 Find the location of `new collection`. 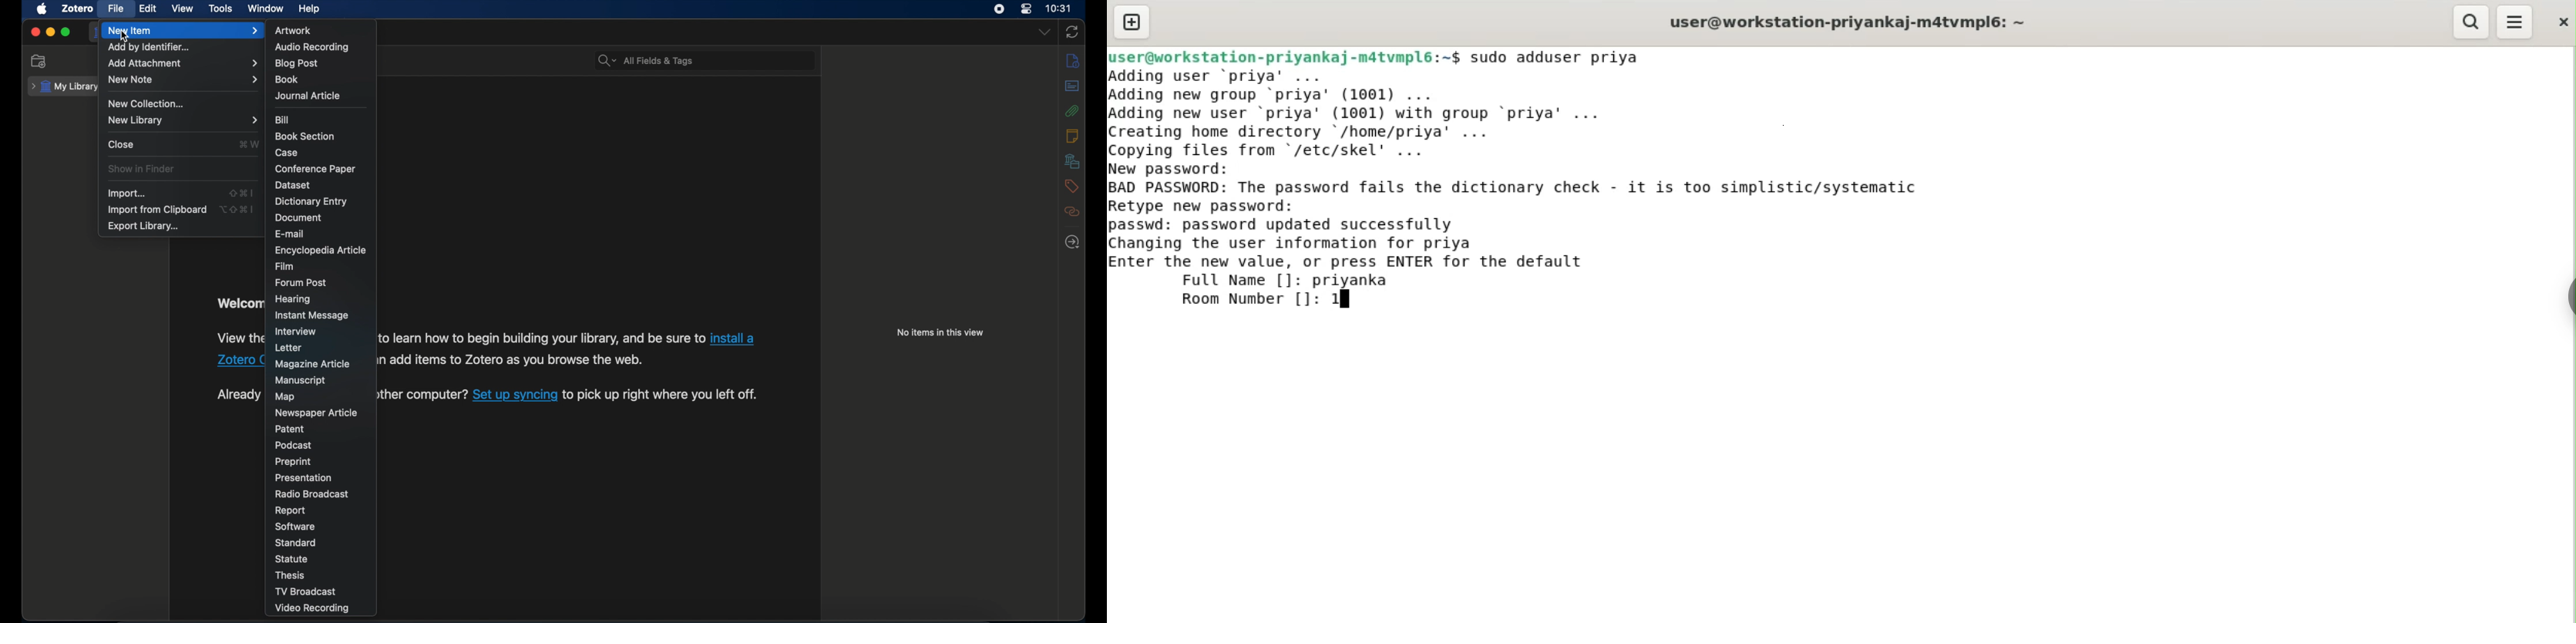

new collection is located at coordinates (146, 103).